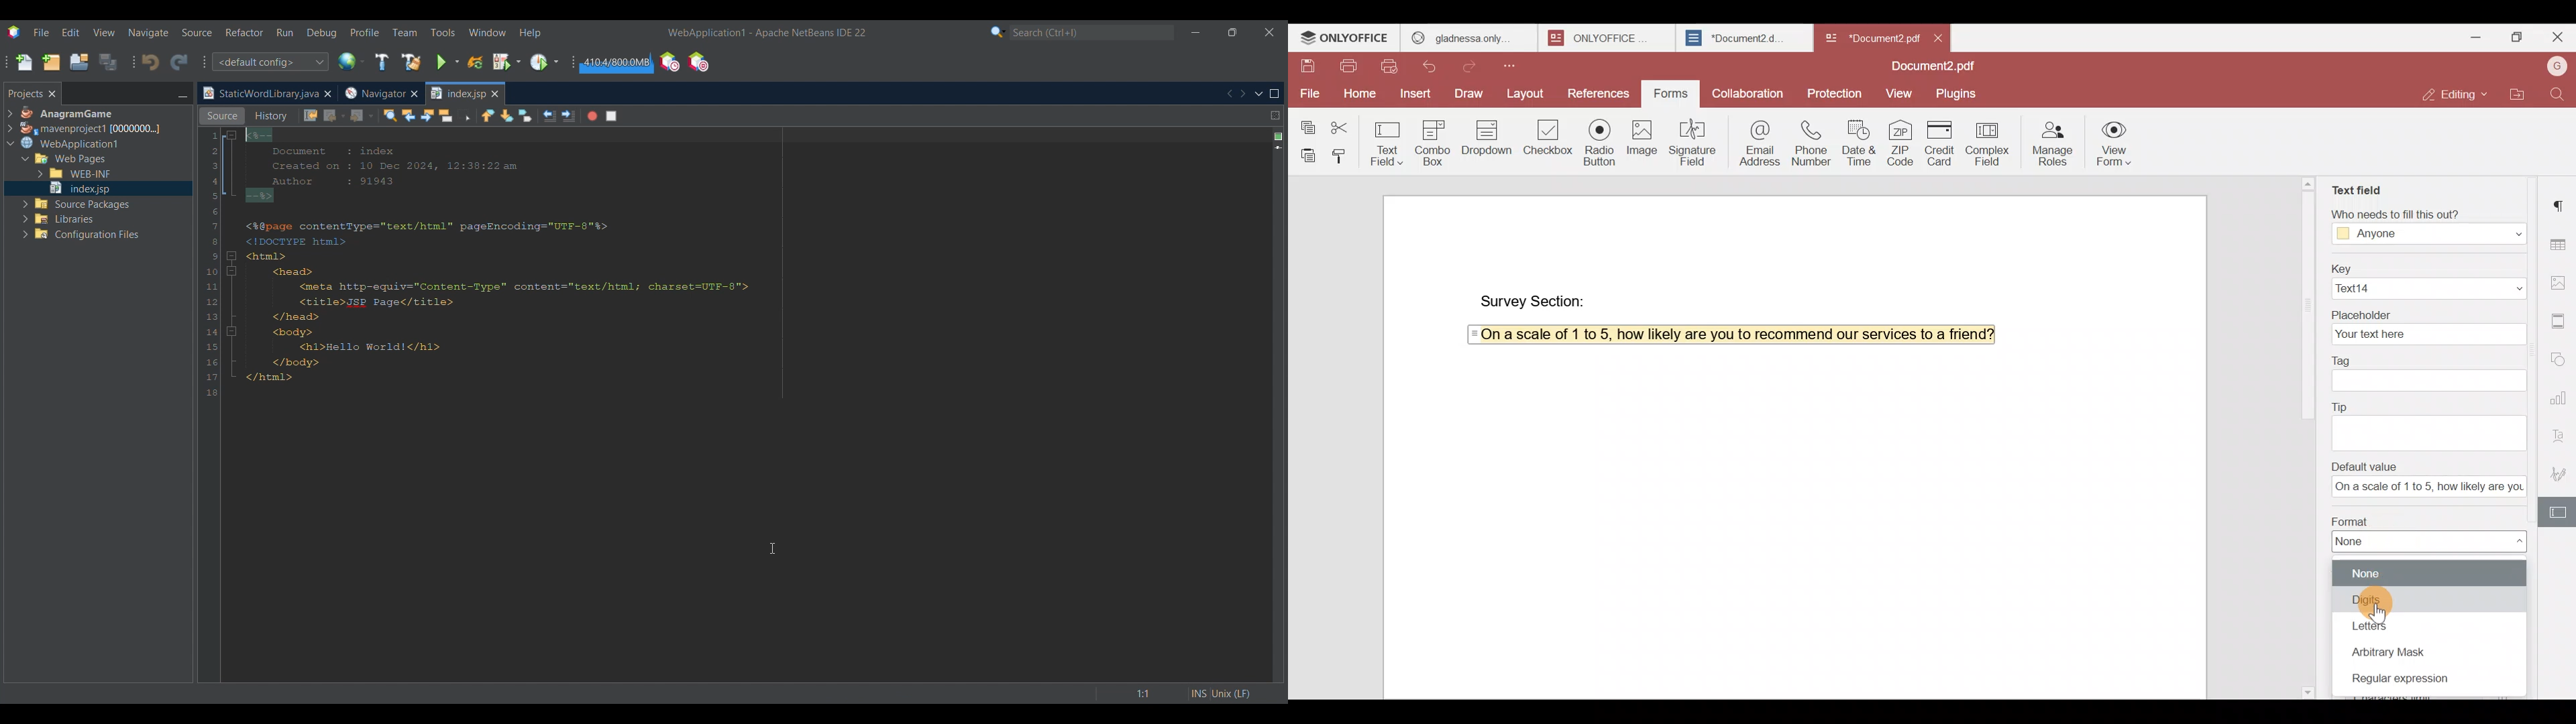 Image resolution: width=2576 pixels, height=728 pixels. I want to click on Credit card, so click(1942, 143).